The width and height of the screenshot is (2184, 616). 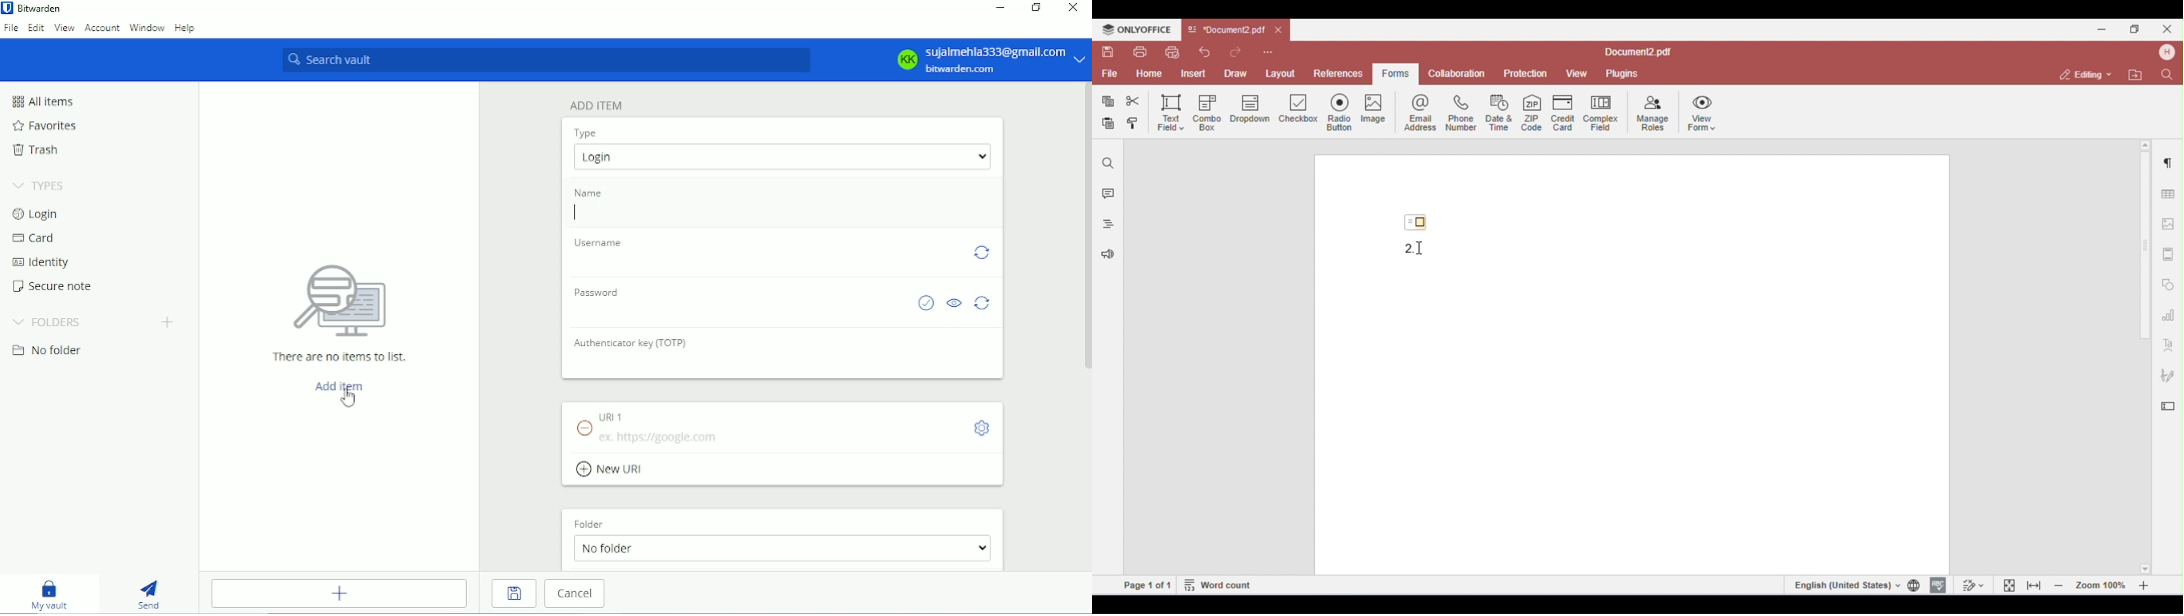 I want to click on Bitwarden, so click(x=40, y=8).